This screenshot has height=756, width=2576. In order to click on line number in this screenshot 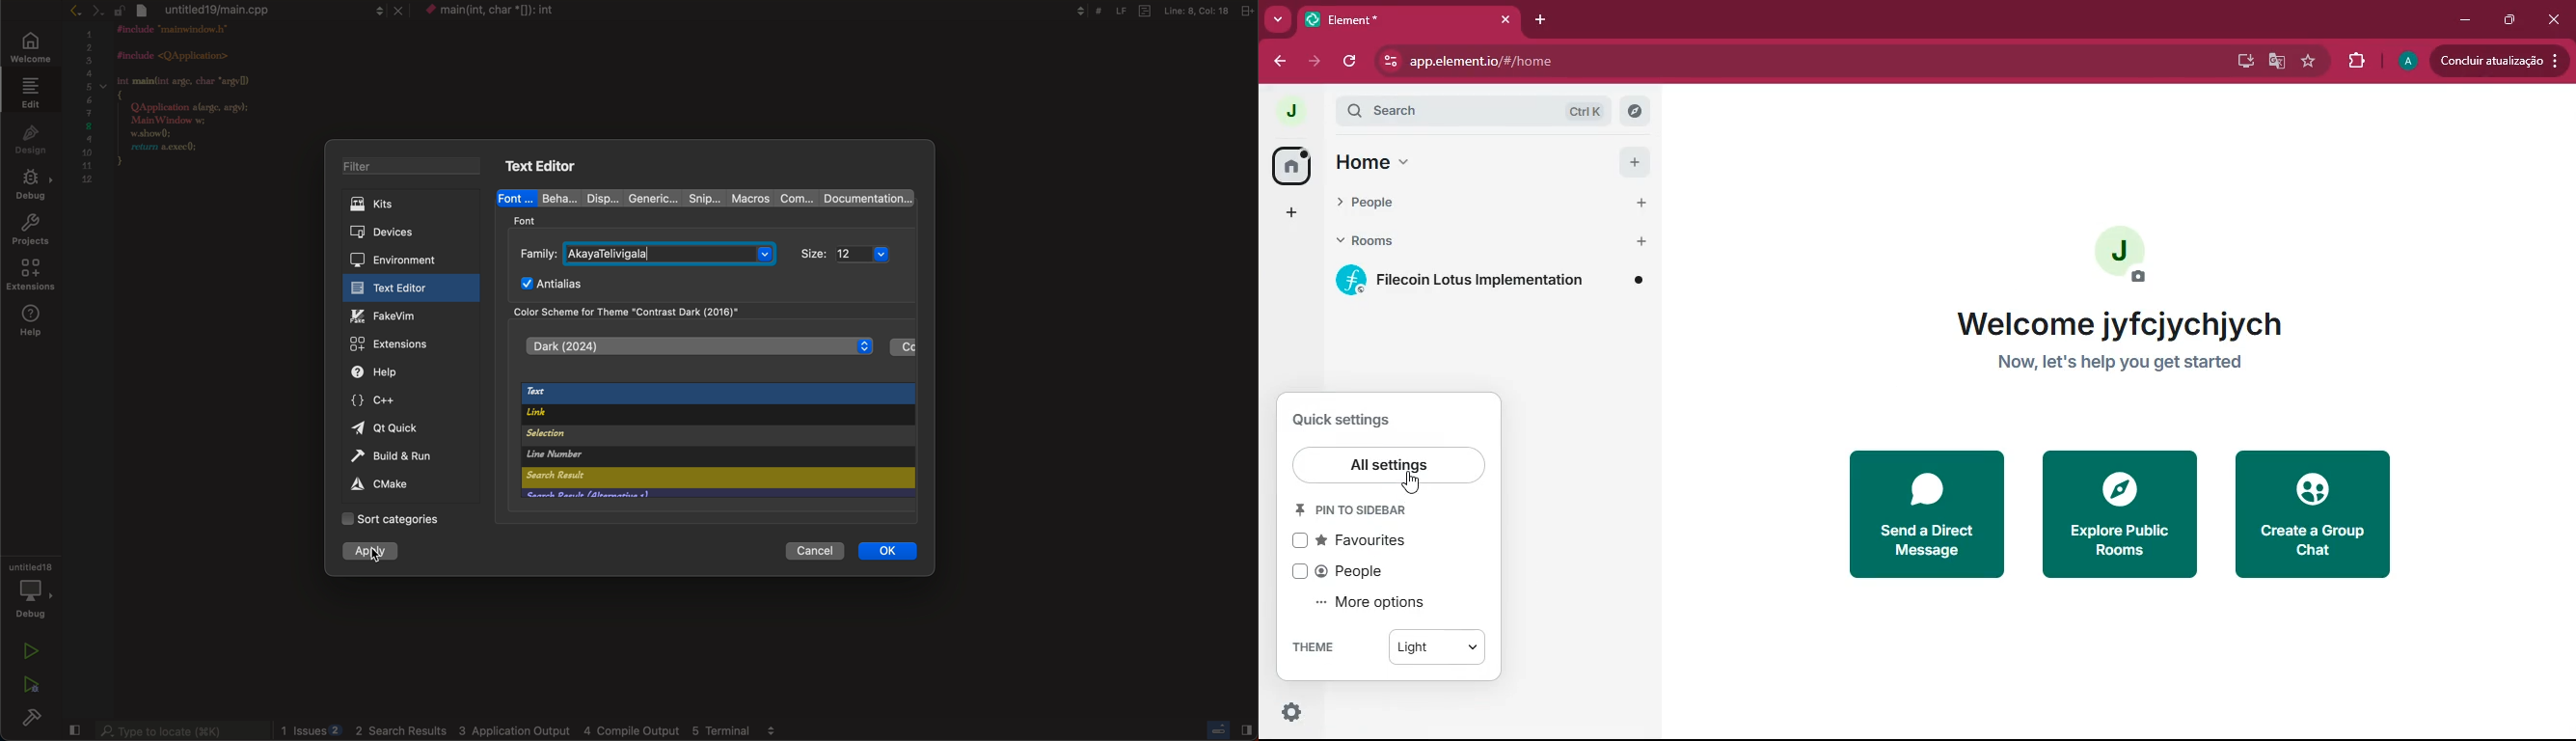, I will do `click(665, 456)`.